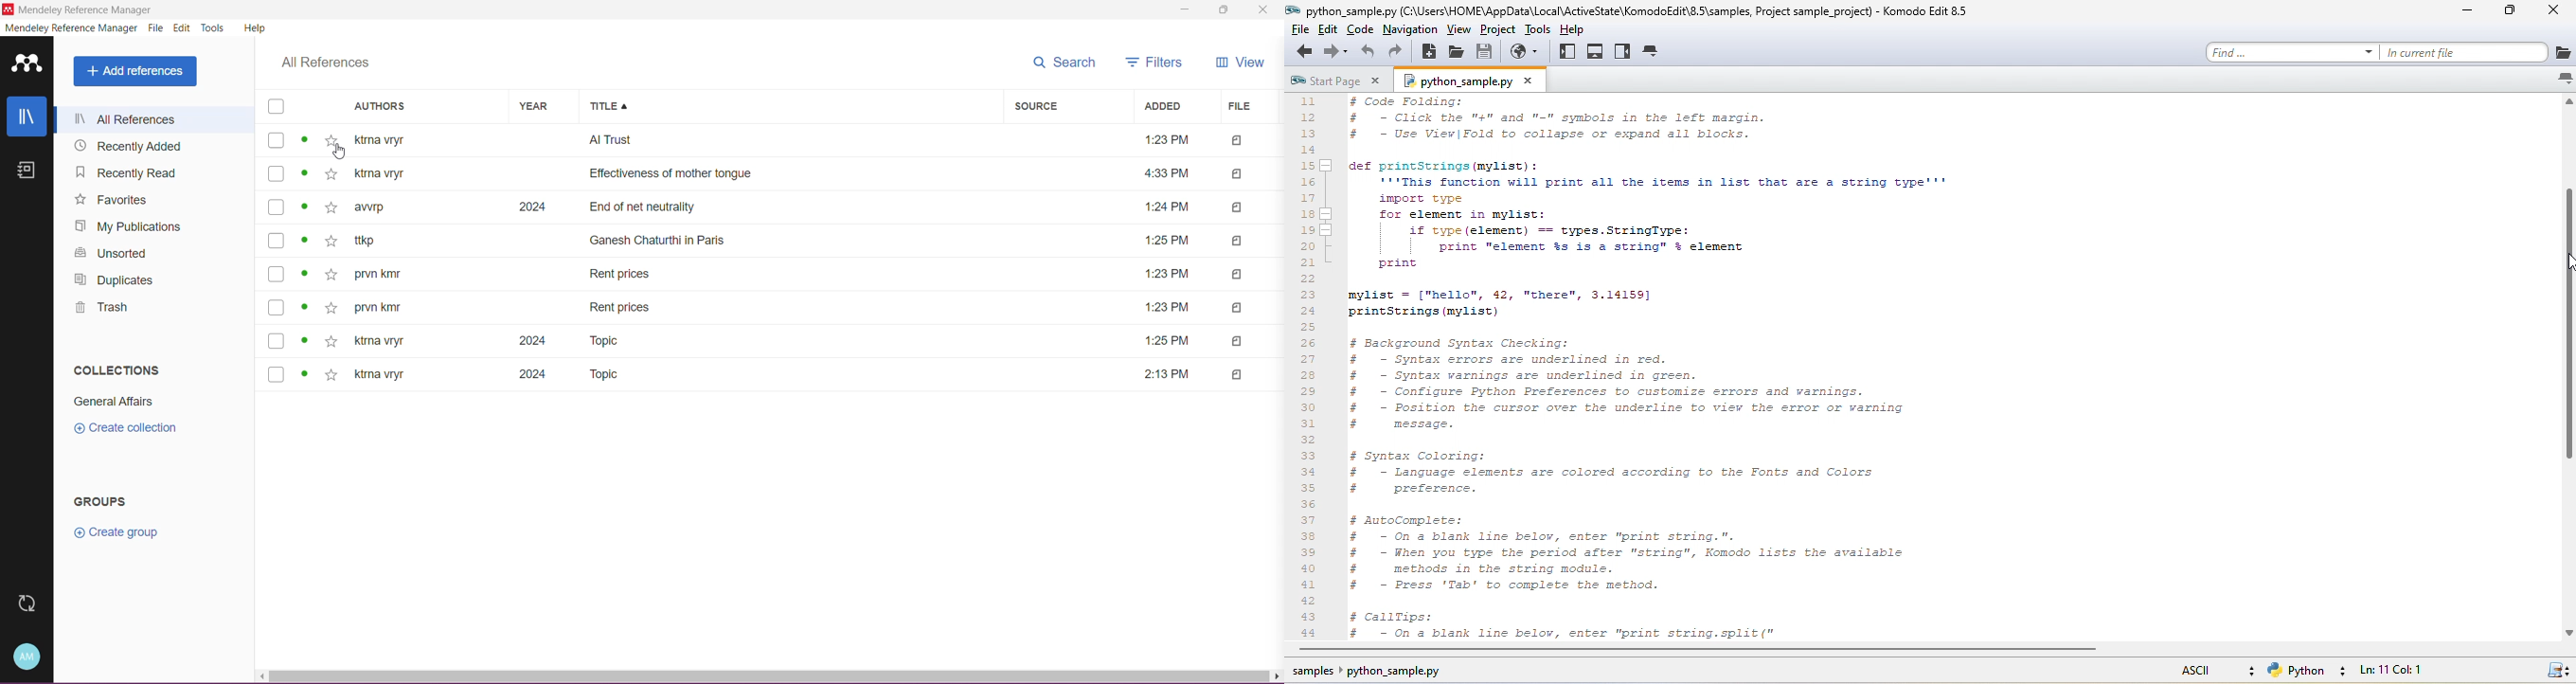 This screenshot has height=700, width=2576. Describe the element at coordinates (331, 207) in the screenshot. I see `Add to favorite` at that location.